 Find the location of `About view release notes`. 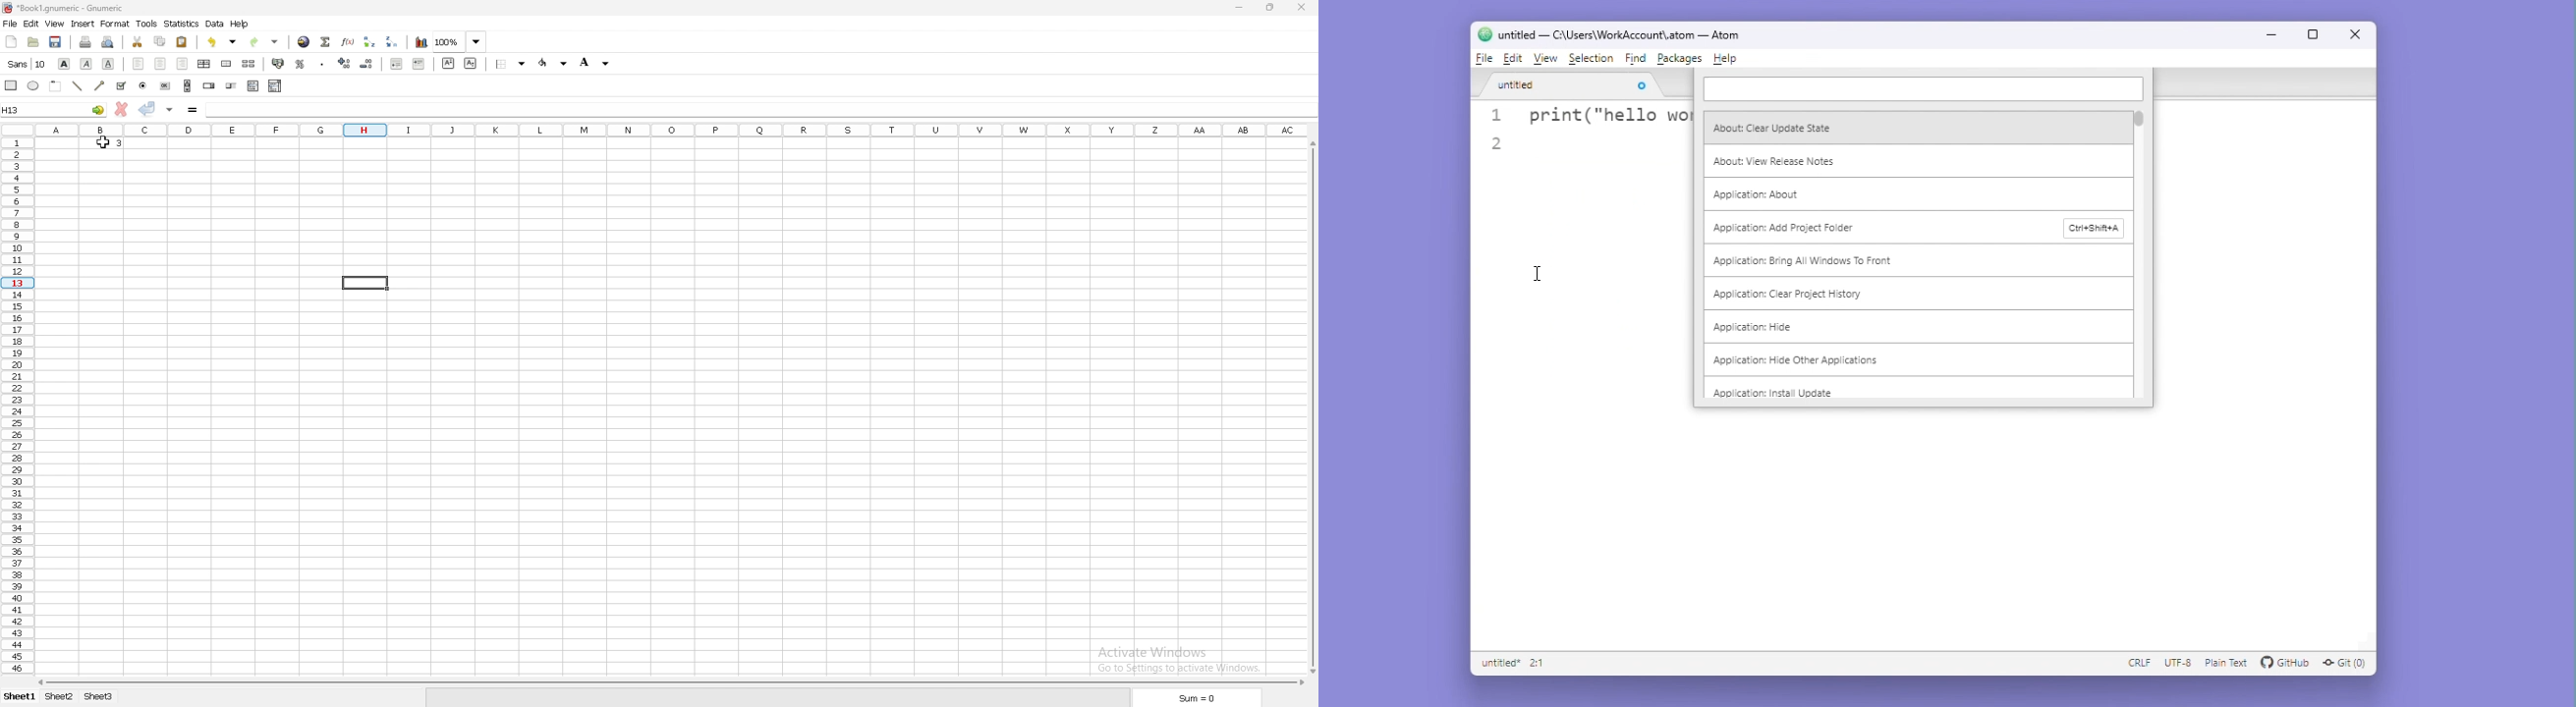

About view release notes is located at coordinates (1776, 159).